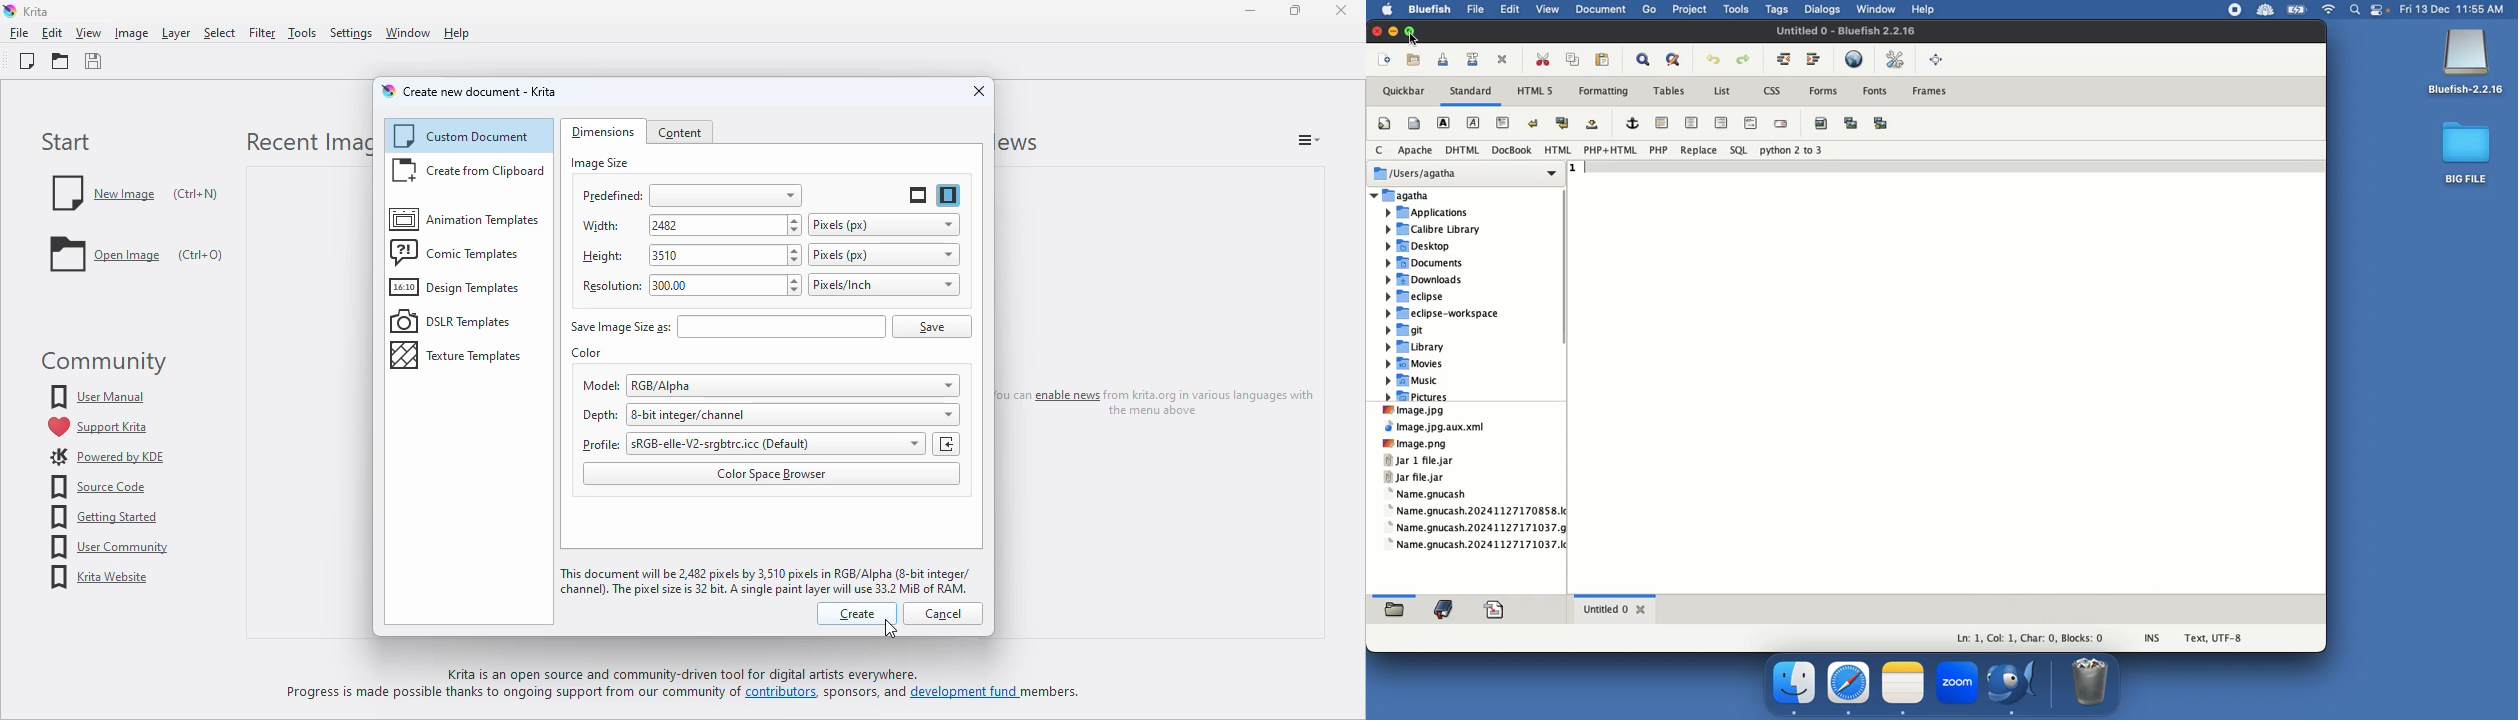 The image size is (2520, 728). What do you see at coordinates (1542, 60) in the screenshot?
I see `Cut` at bounding box center [1542, 60].